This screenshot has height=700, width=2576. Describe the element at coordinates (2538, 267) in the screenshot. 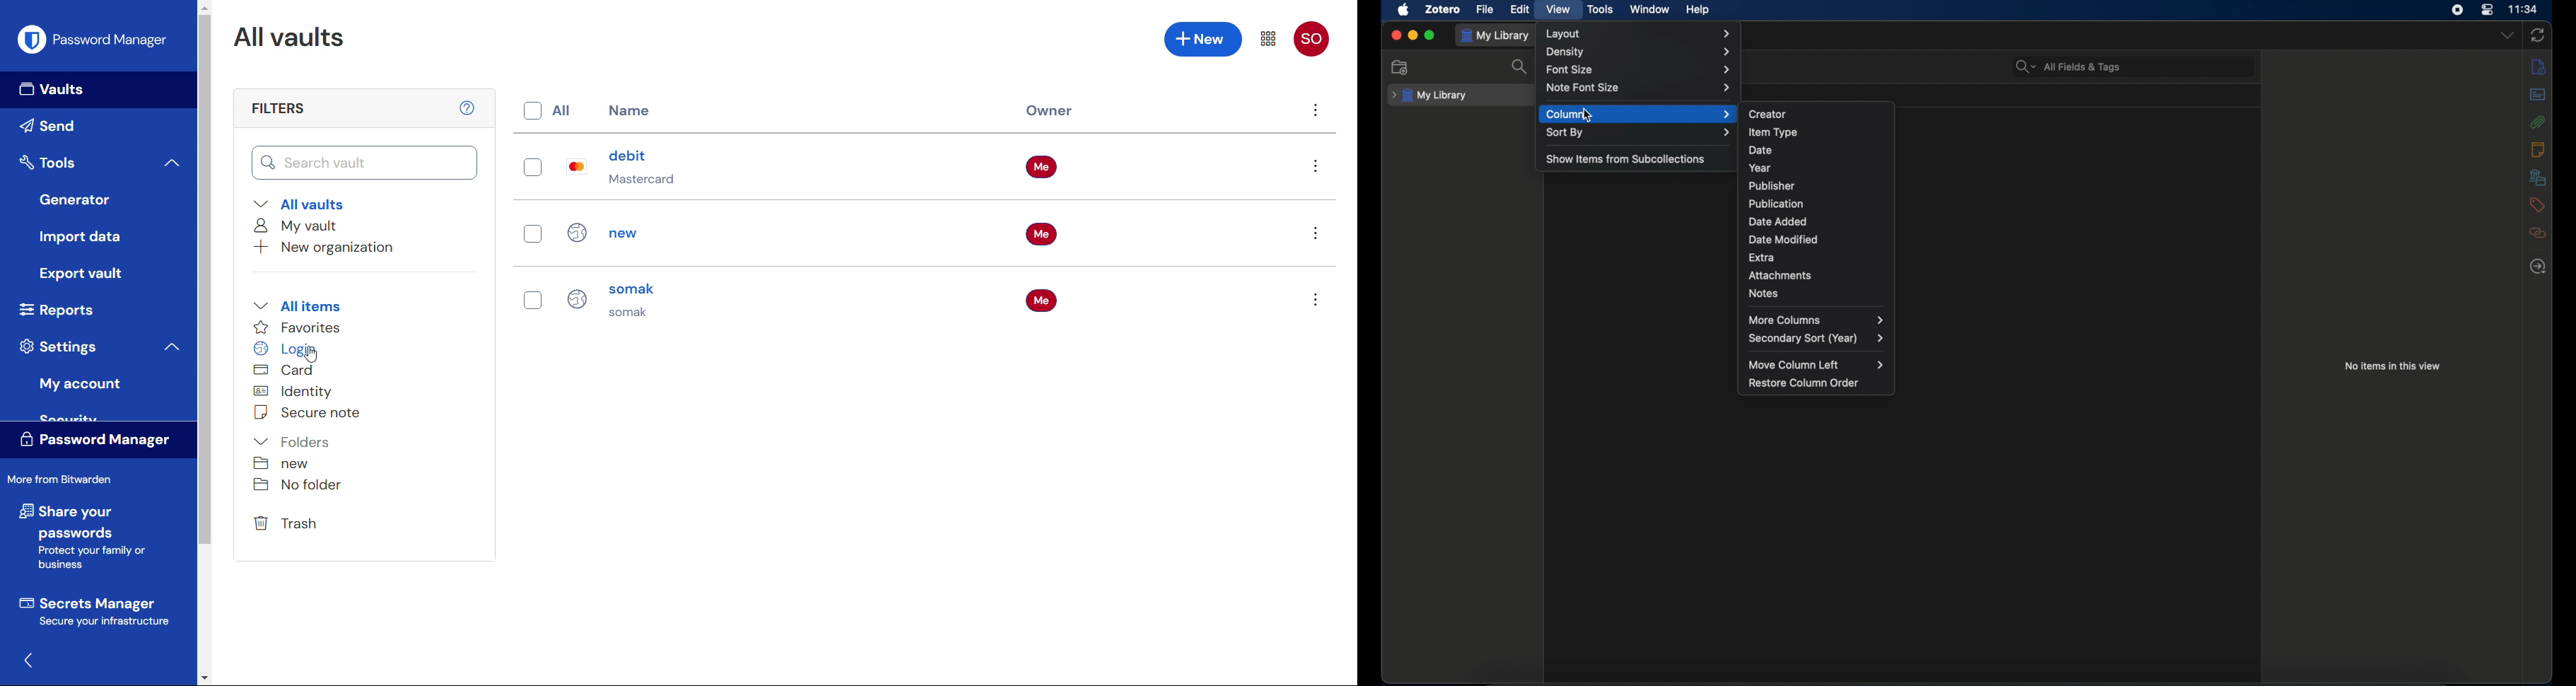

I see `locate` at that location.